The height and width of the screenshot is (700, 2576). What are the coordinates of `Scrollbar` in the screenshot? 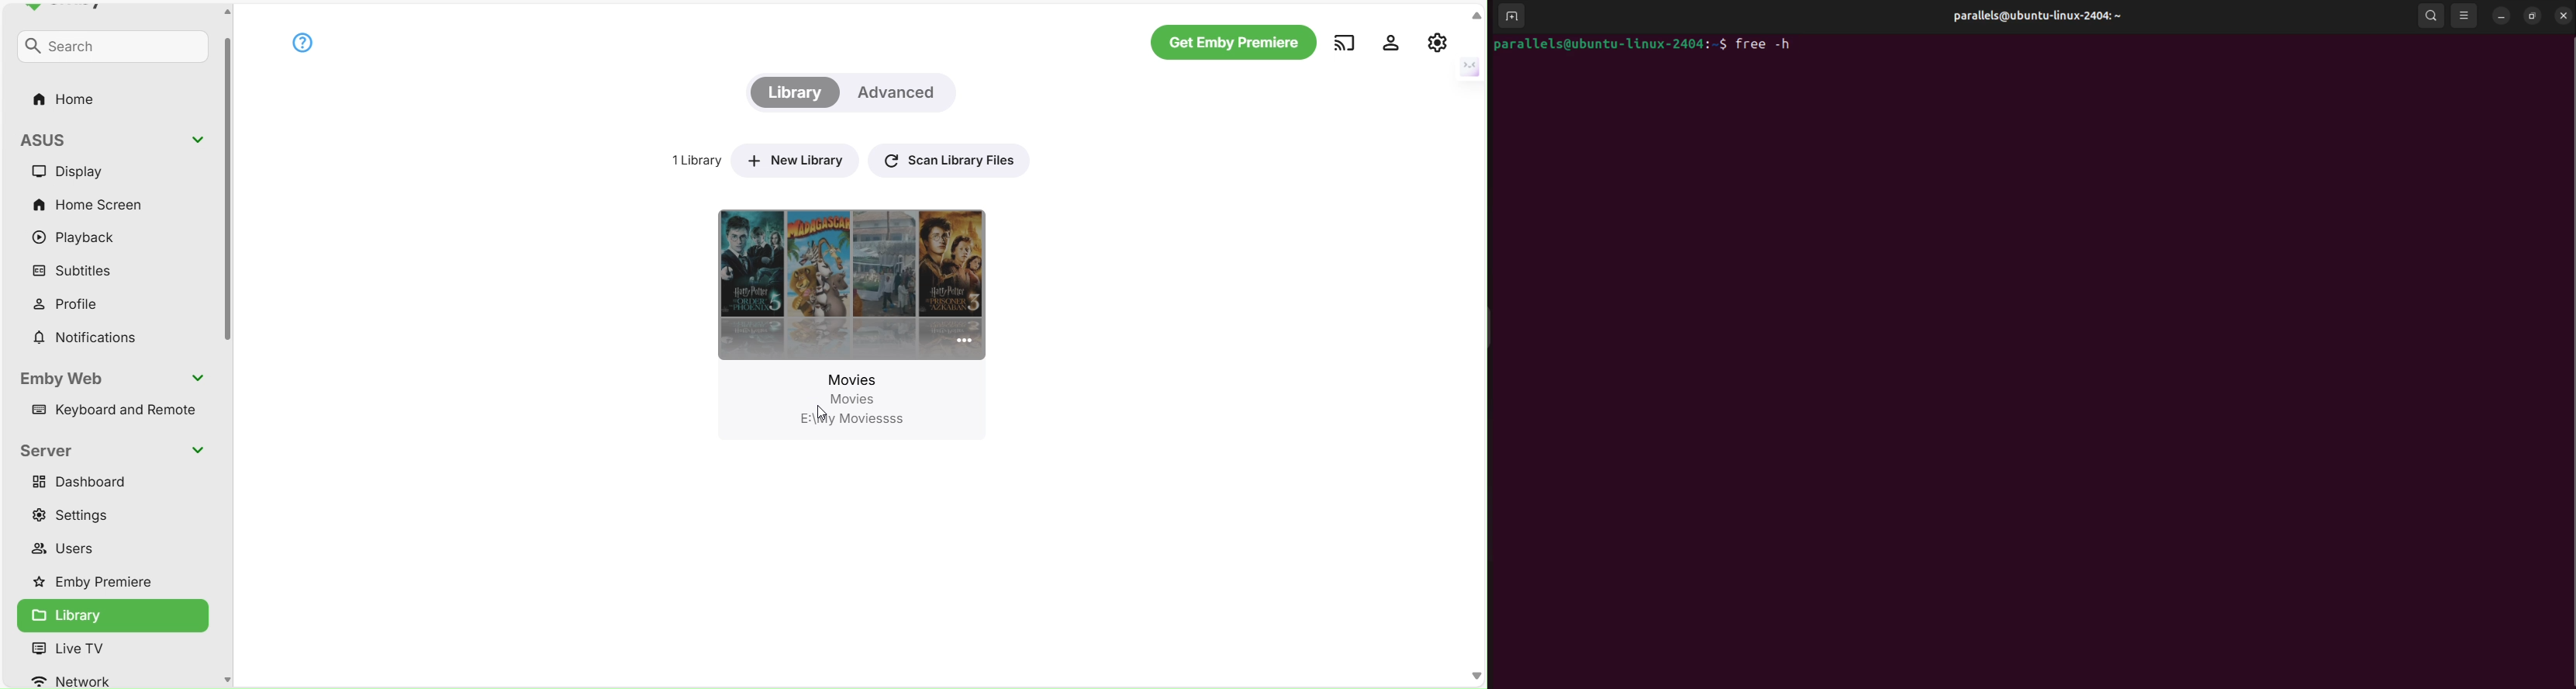 It's located at (2569, 353).